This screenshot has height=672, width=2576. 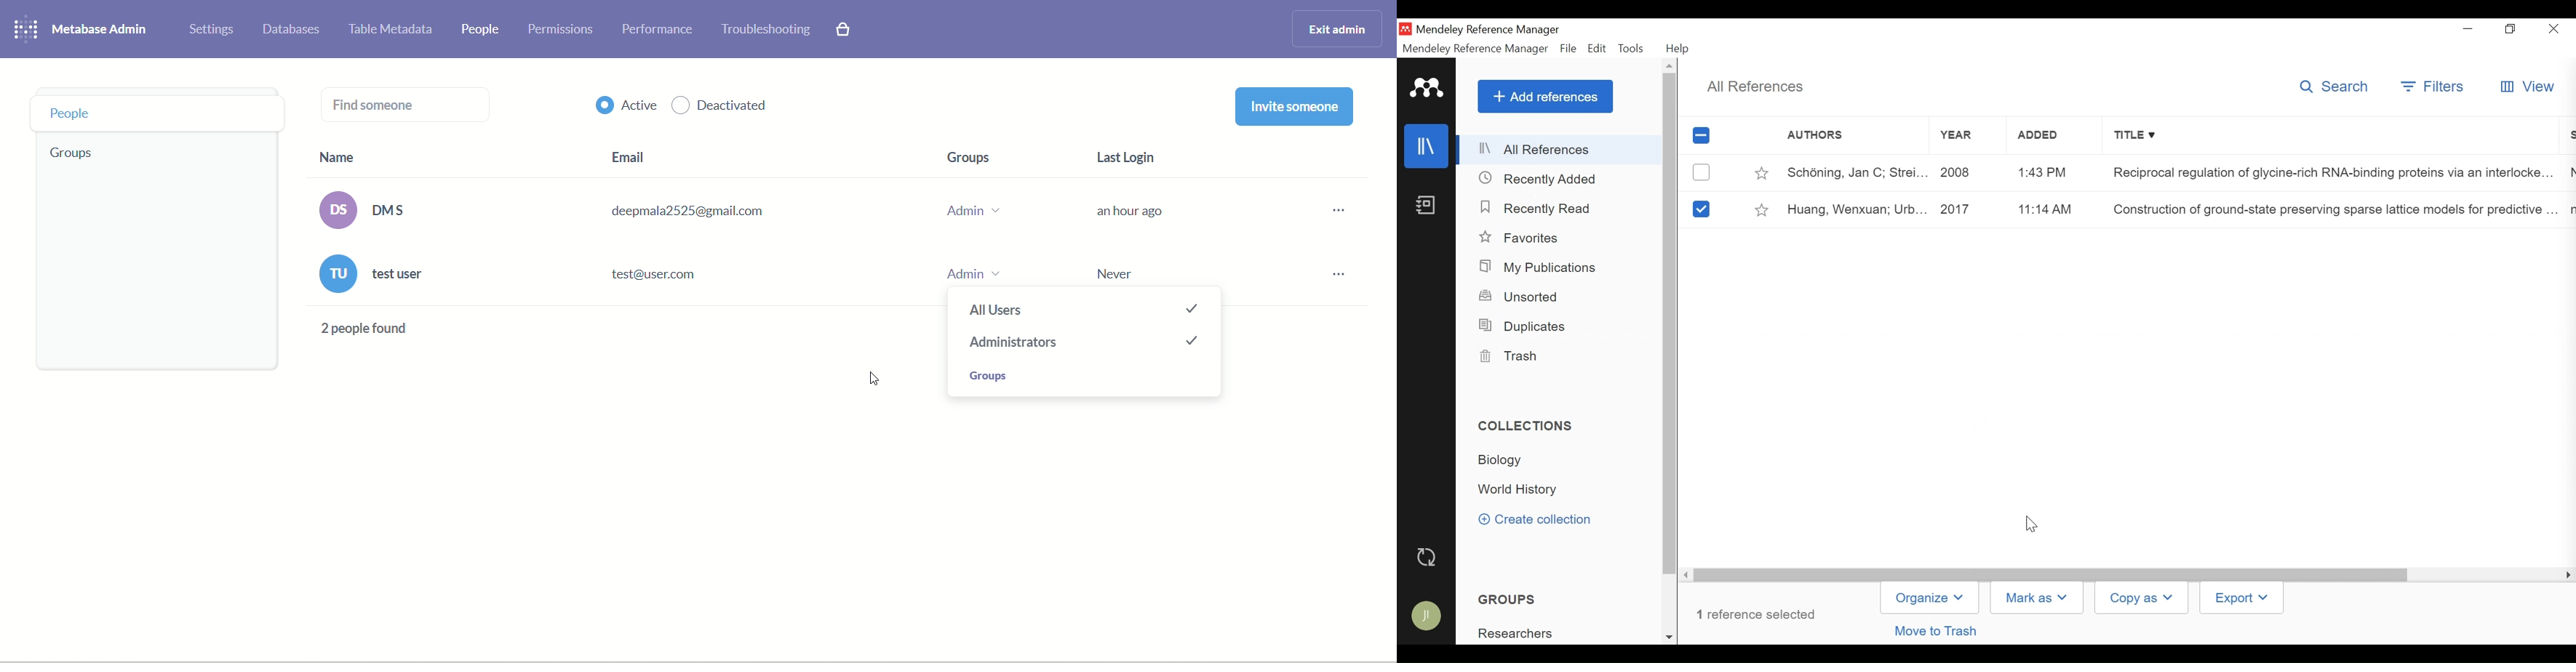 I want to click on Schoning, Jan C; Strei..., so click(x=1857, y=173).